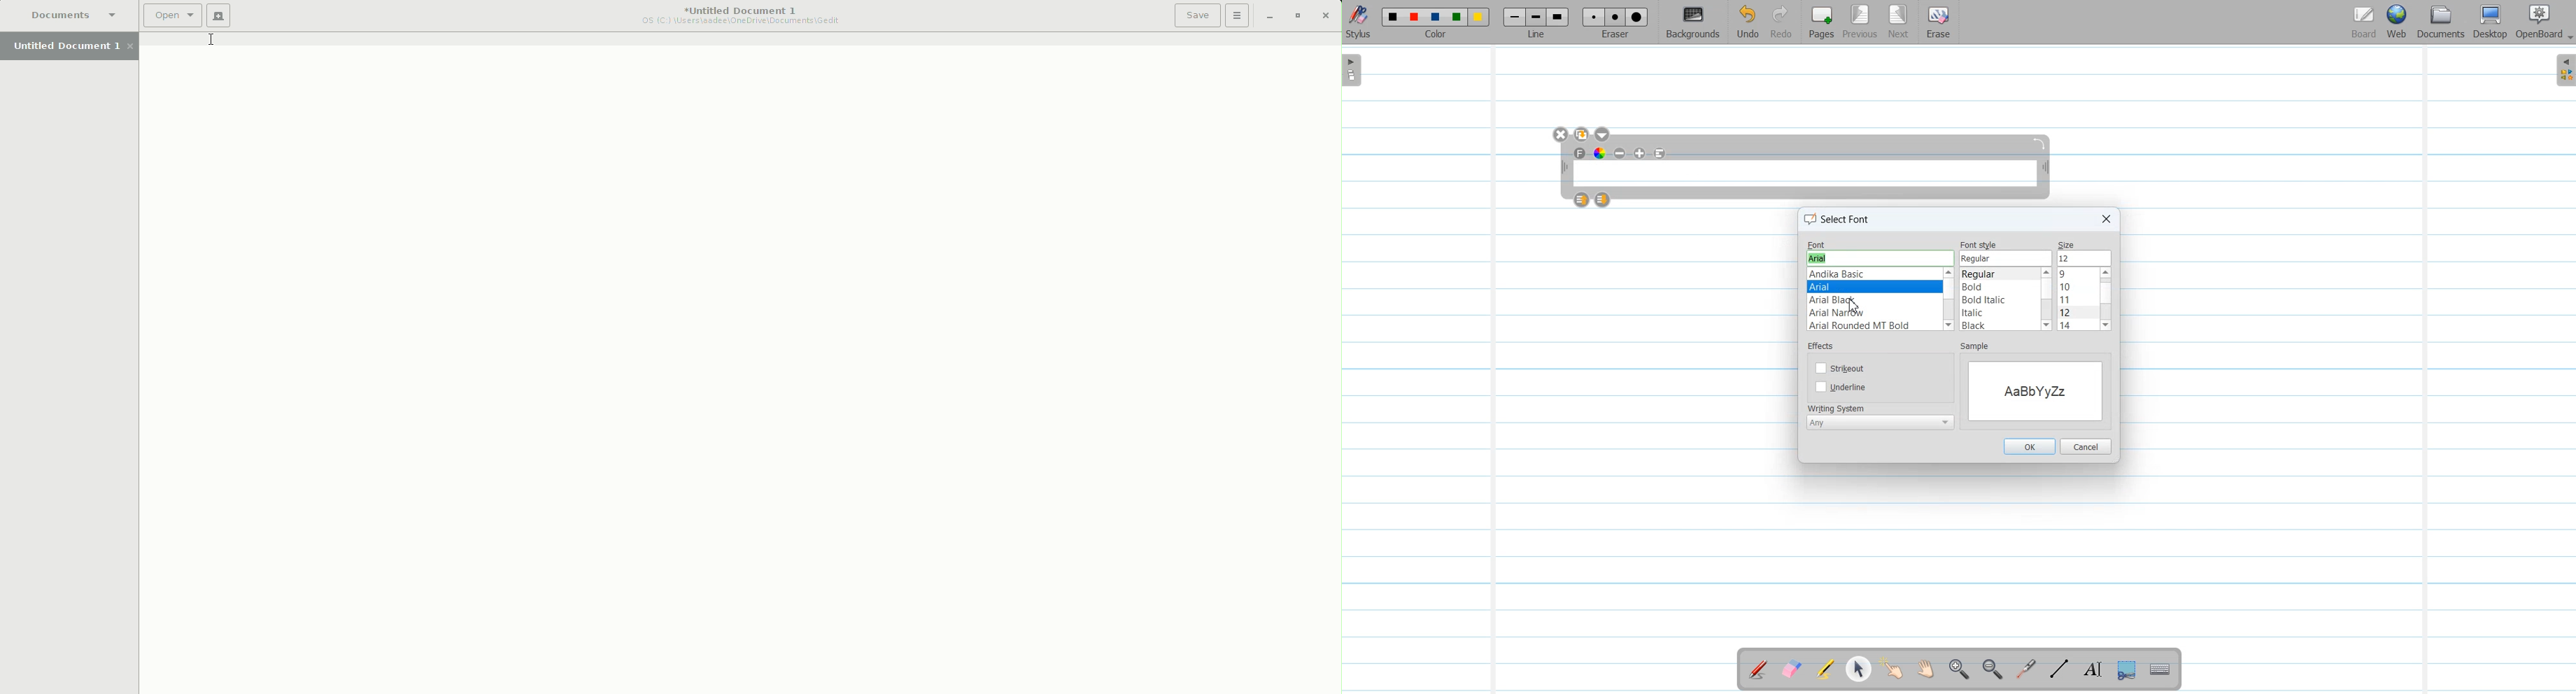 This screenshot has height=700, width=2576. Describe the element at coordinates (1793, 670) in the screenshot. I see `Erase Annotation` at that location.